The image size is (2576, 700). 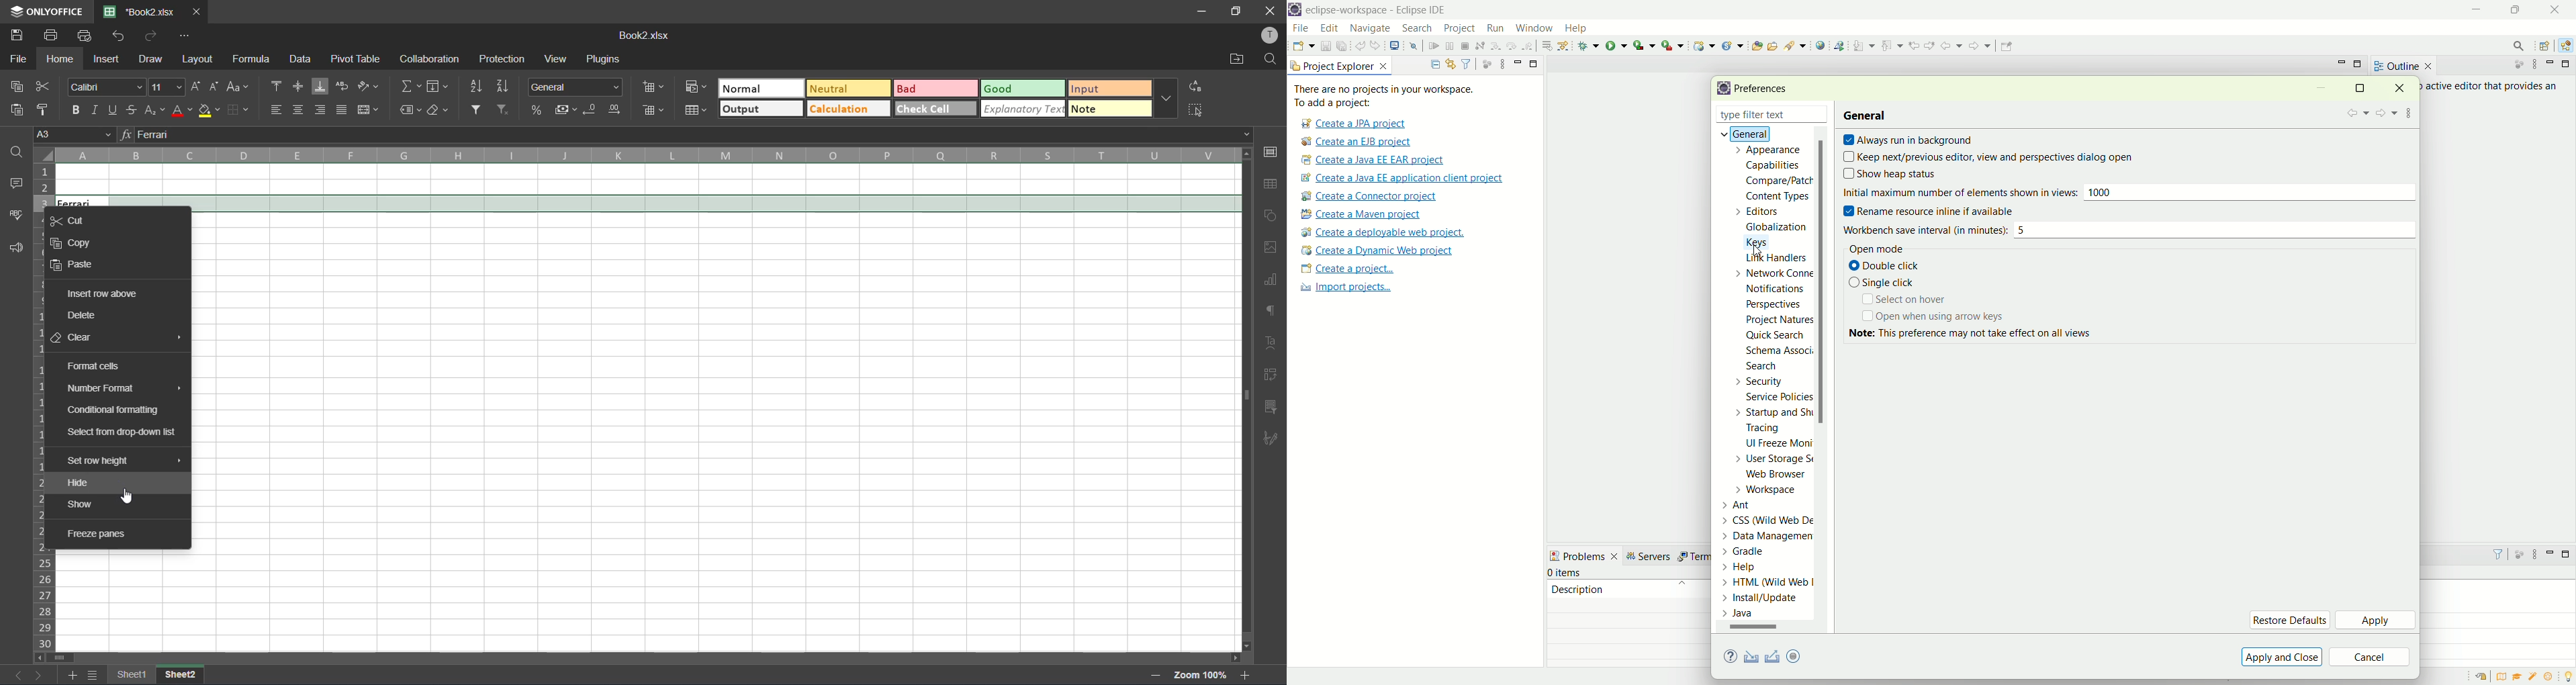 I want to click on cancel, so click(x=2370, y=658).